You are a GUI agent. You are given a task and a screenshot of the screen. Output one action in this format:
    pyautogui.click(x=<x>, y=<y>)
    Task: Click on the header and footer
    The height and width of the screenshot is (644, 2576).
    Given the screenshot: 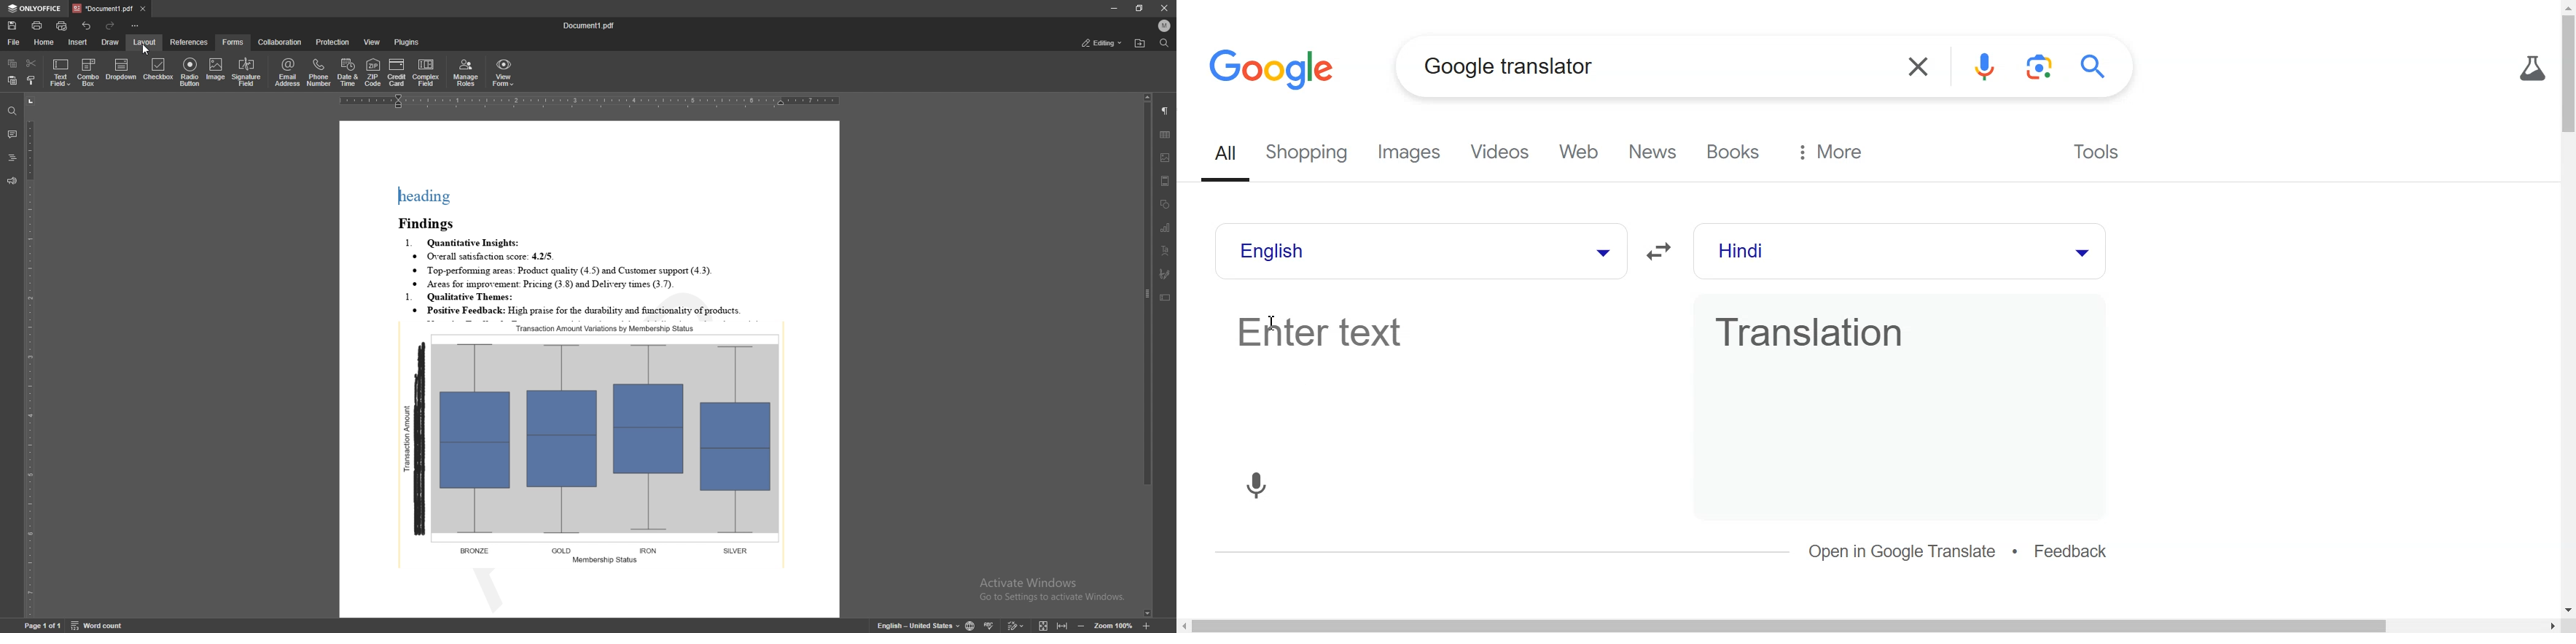 What is the action you would take?
    pyautogui.click(x=1166, y=181)
    